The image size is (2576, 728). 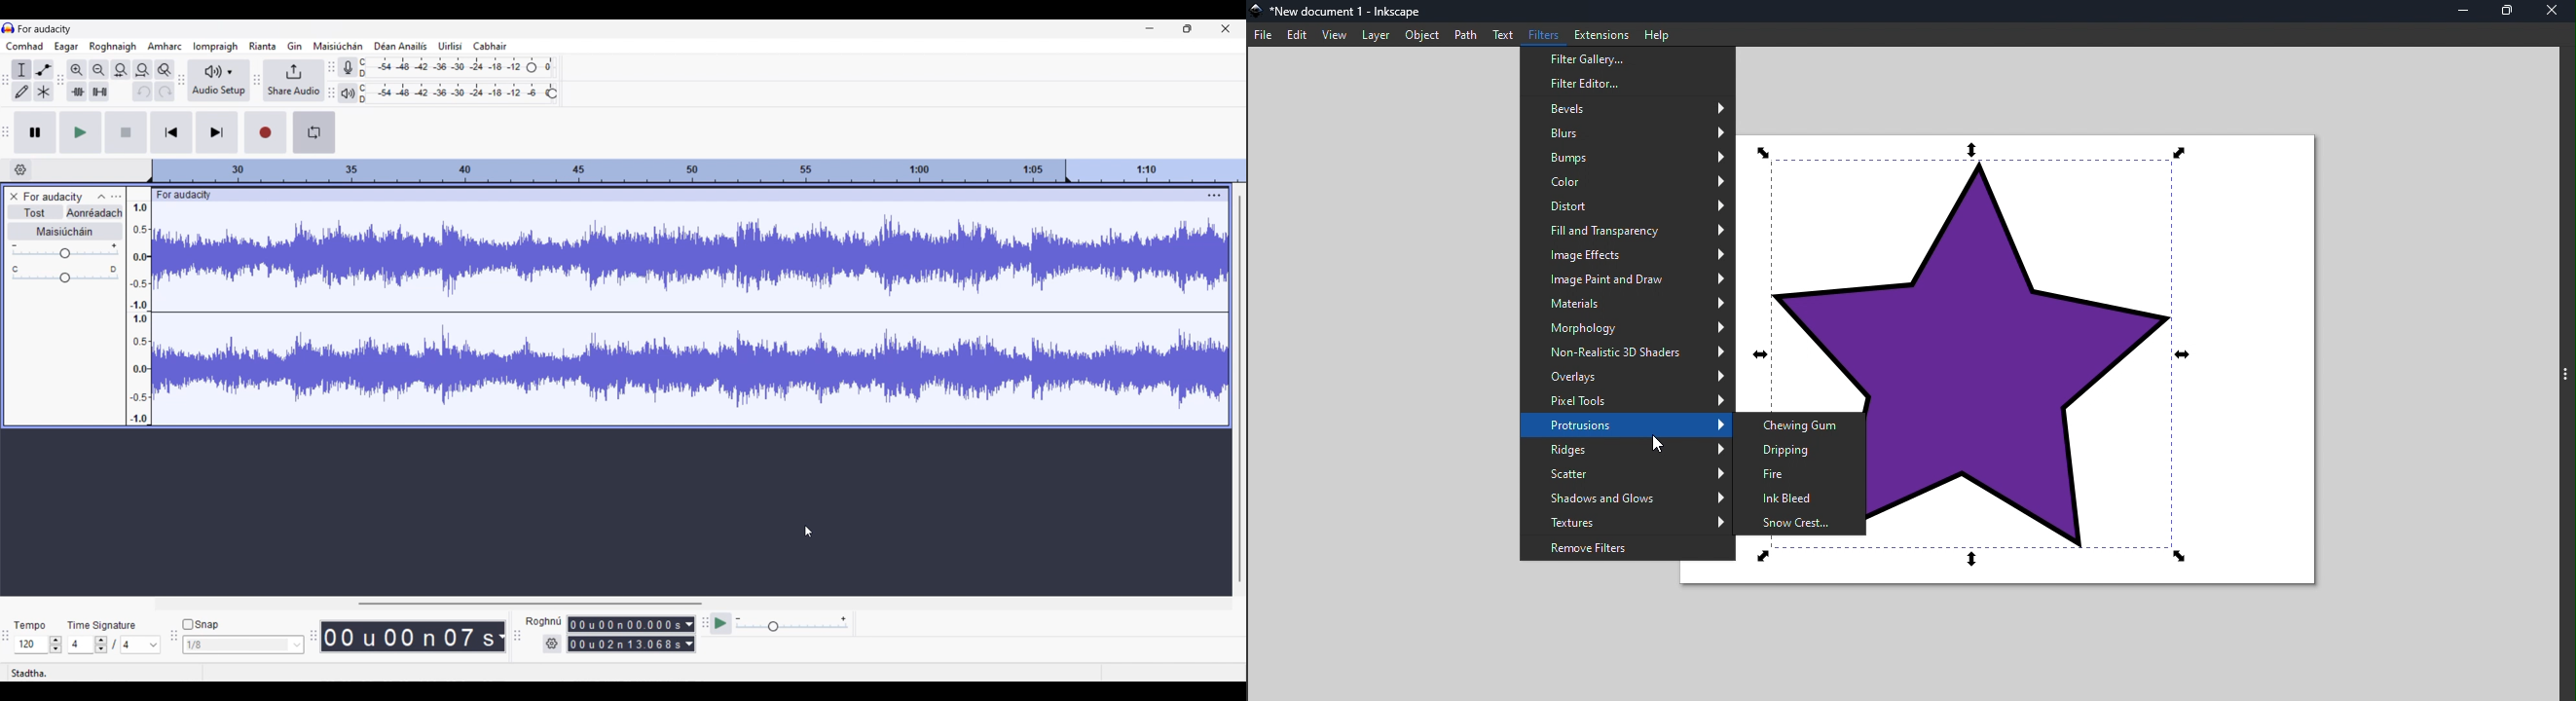 I want to click on Scale to measure track length, so click(x=698, y=171).